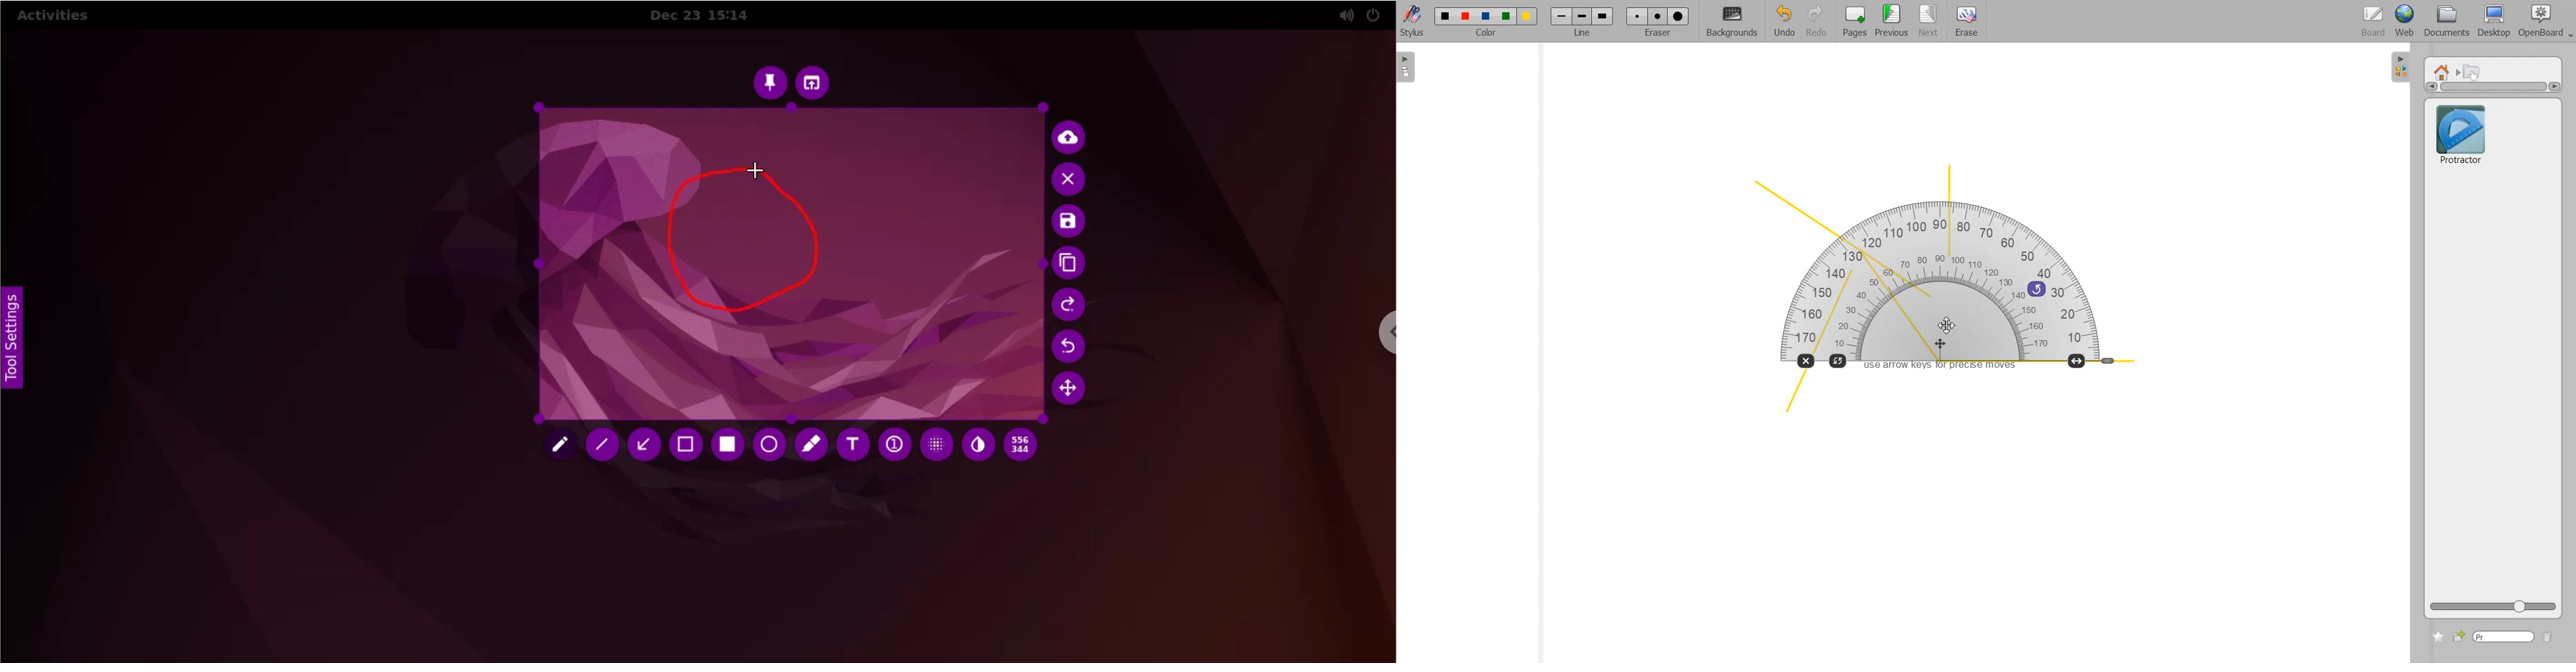 The height and width of the screenshot is (672, 2576). I want to click on line, so click(1585, 34).